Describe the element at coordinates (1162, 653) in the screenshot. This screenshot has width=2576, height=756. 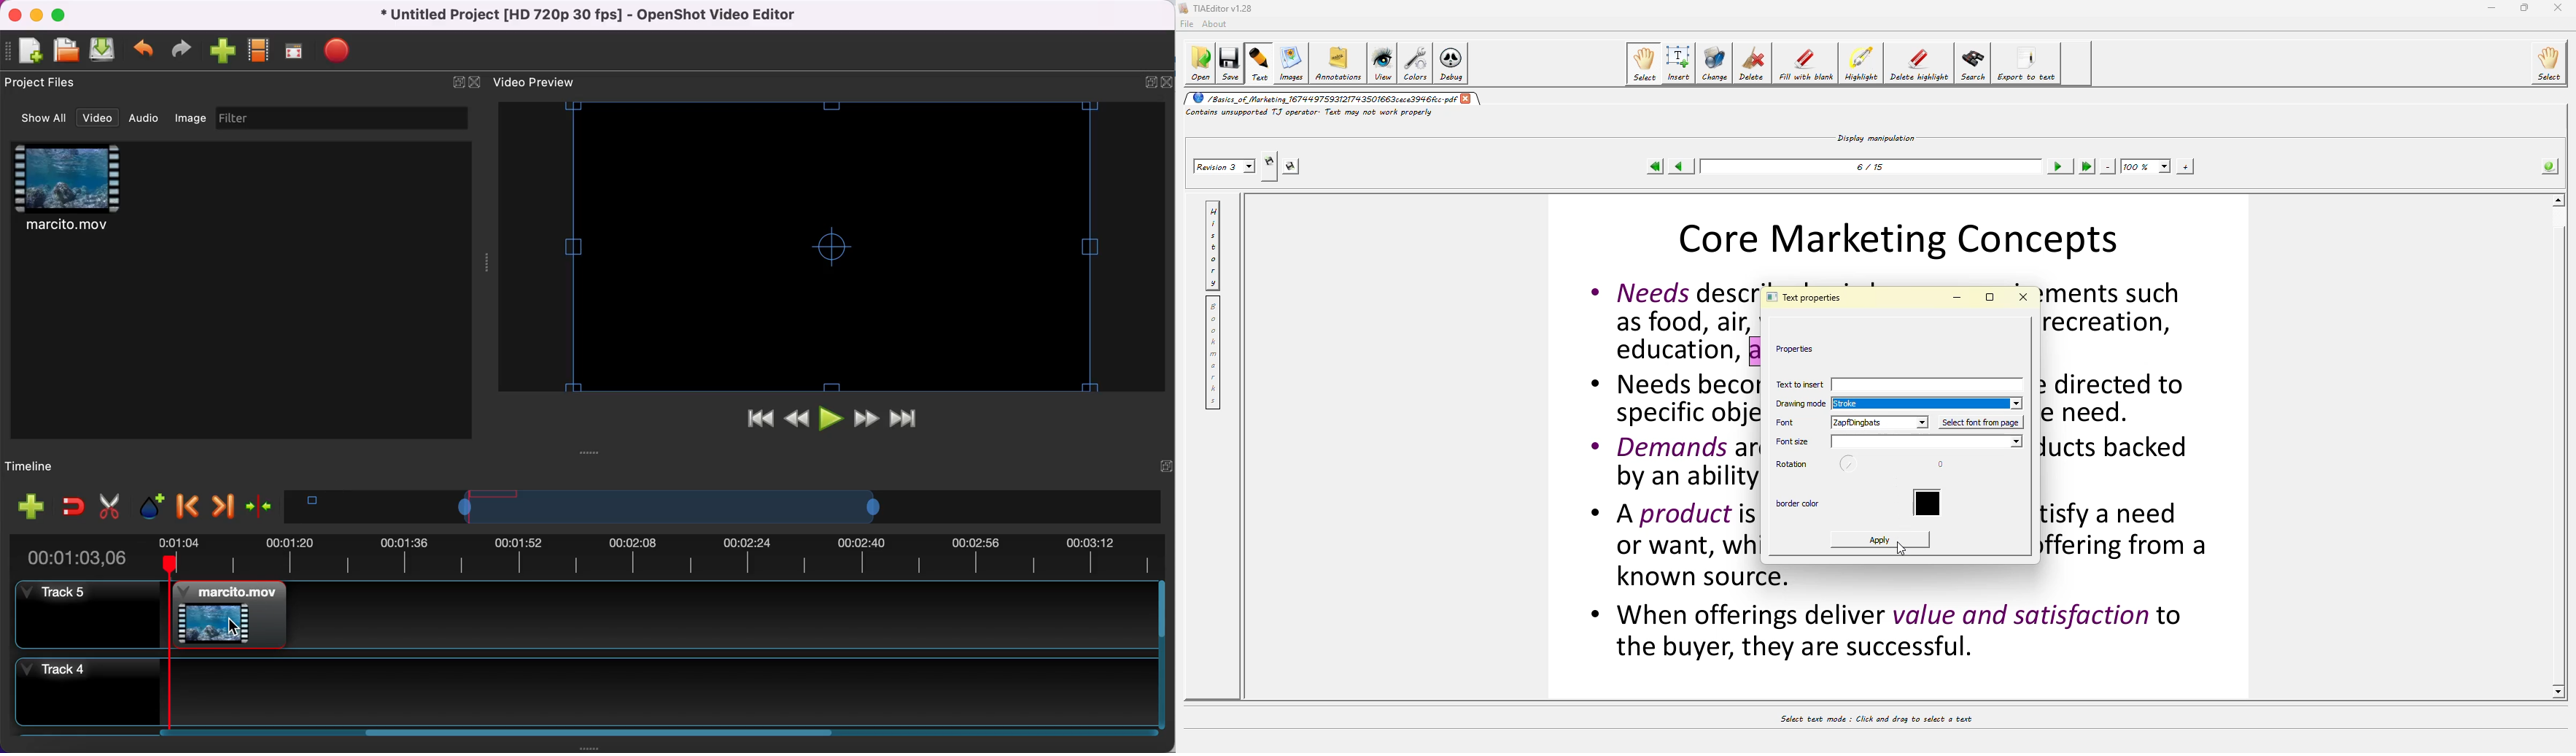
I see `Vertical slide bar` at that location.